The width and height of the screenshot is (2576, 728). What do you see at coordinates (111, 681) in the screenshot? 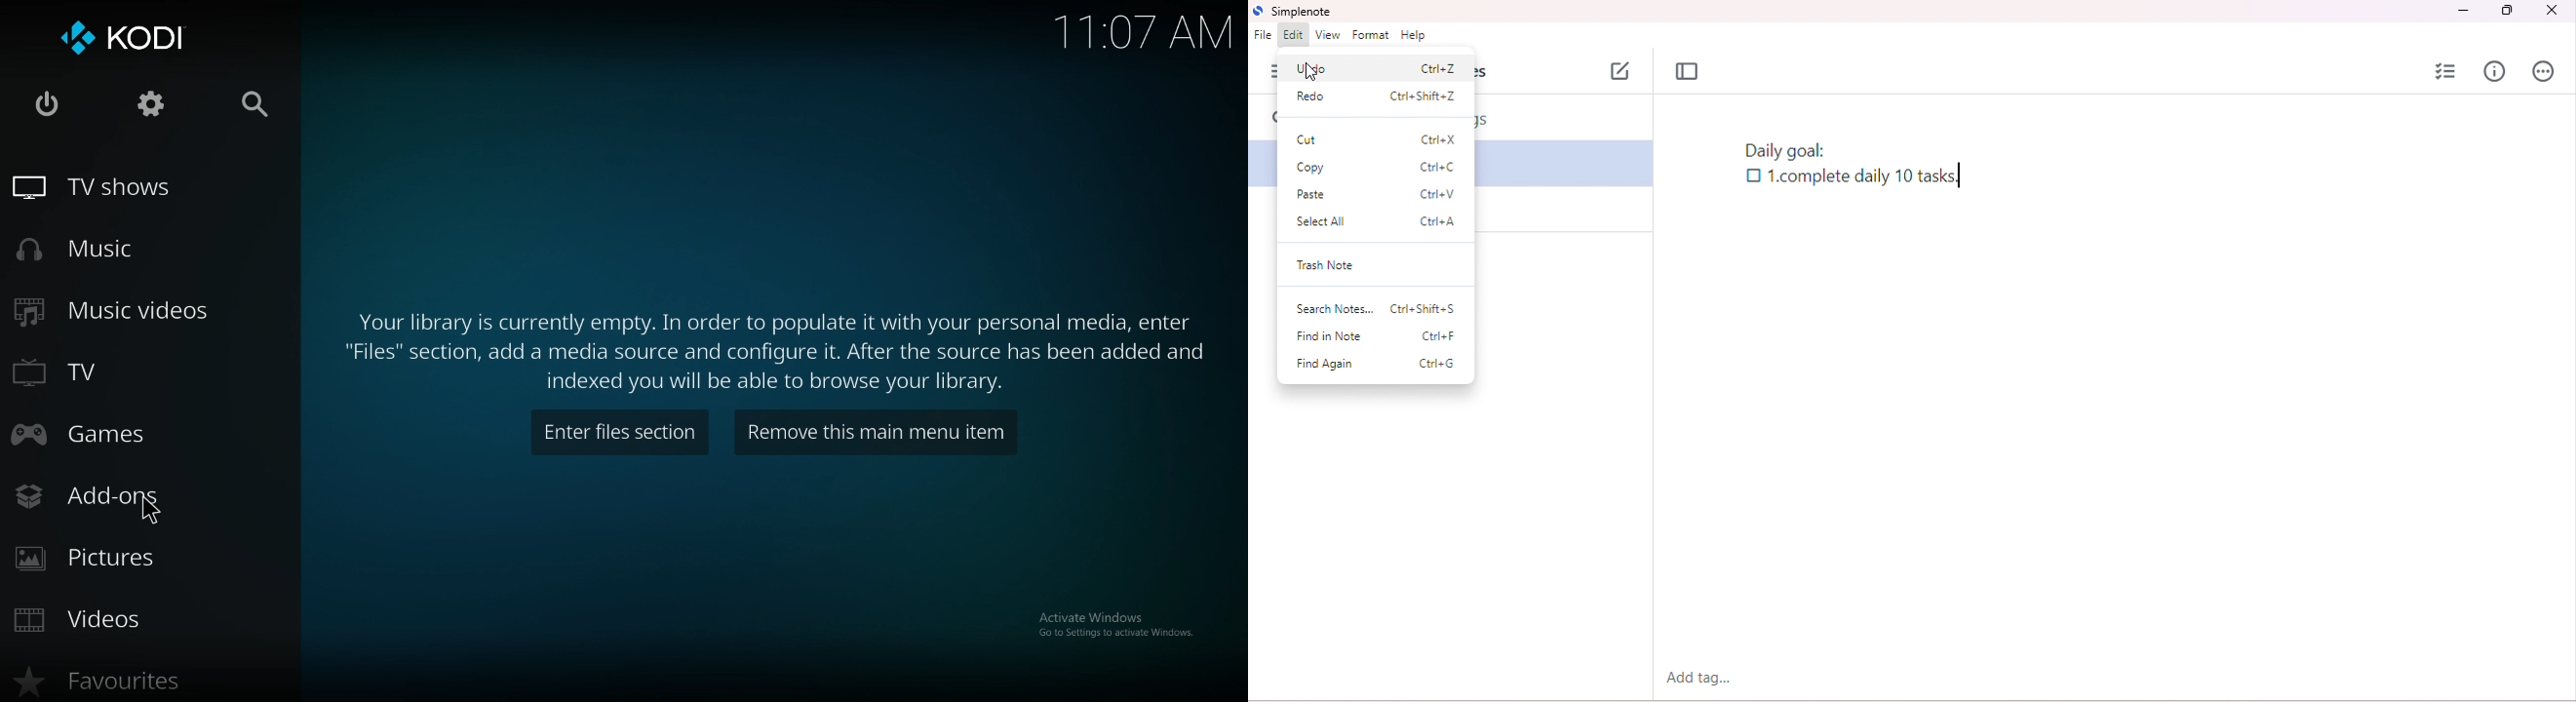
I see `favourites` at bounding box center [111, 681].